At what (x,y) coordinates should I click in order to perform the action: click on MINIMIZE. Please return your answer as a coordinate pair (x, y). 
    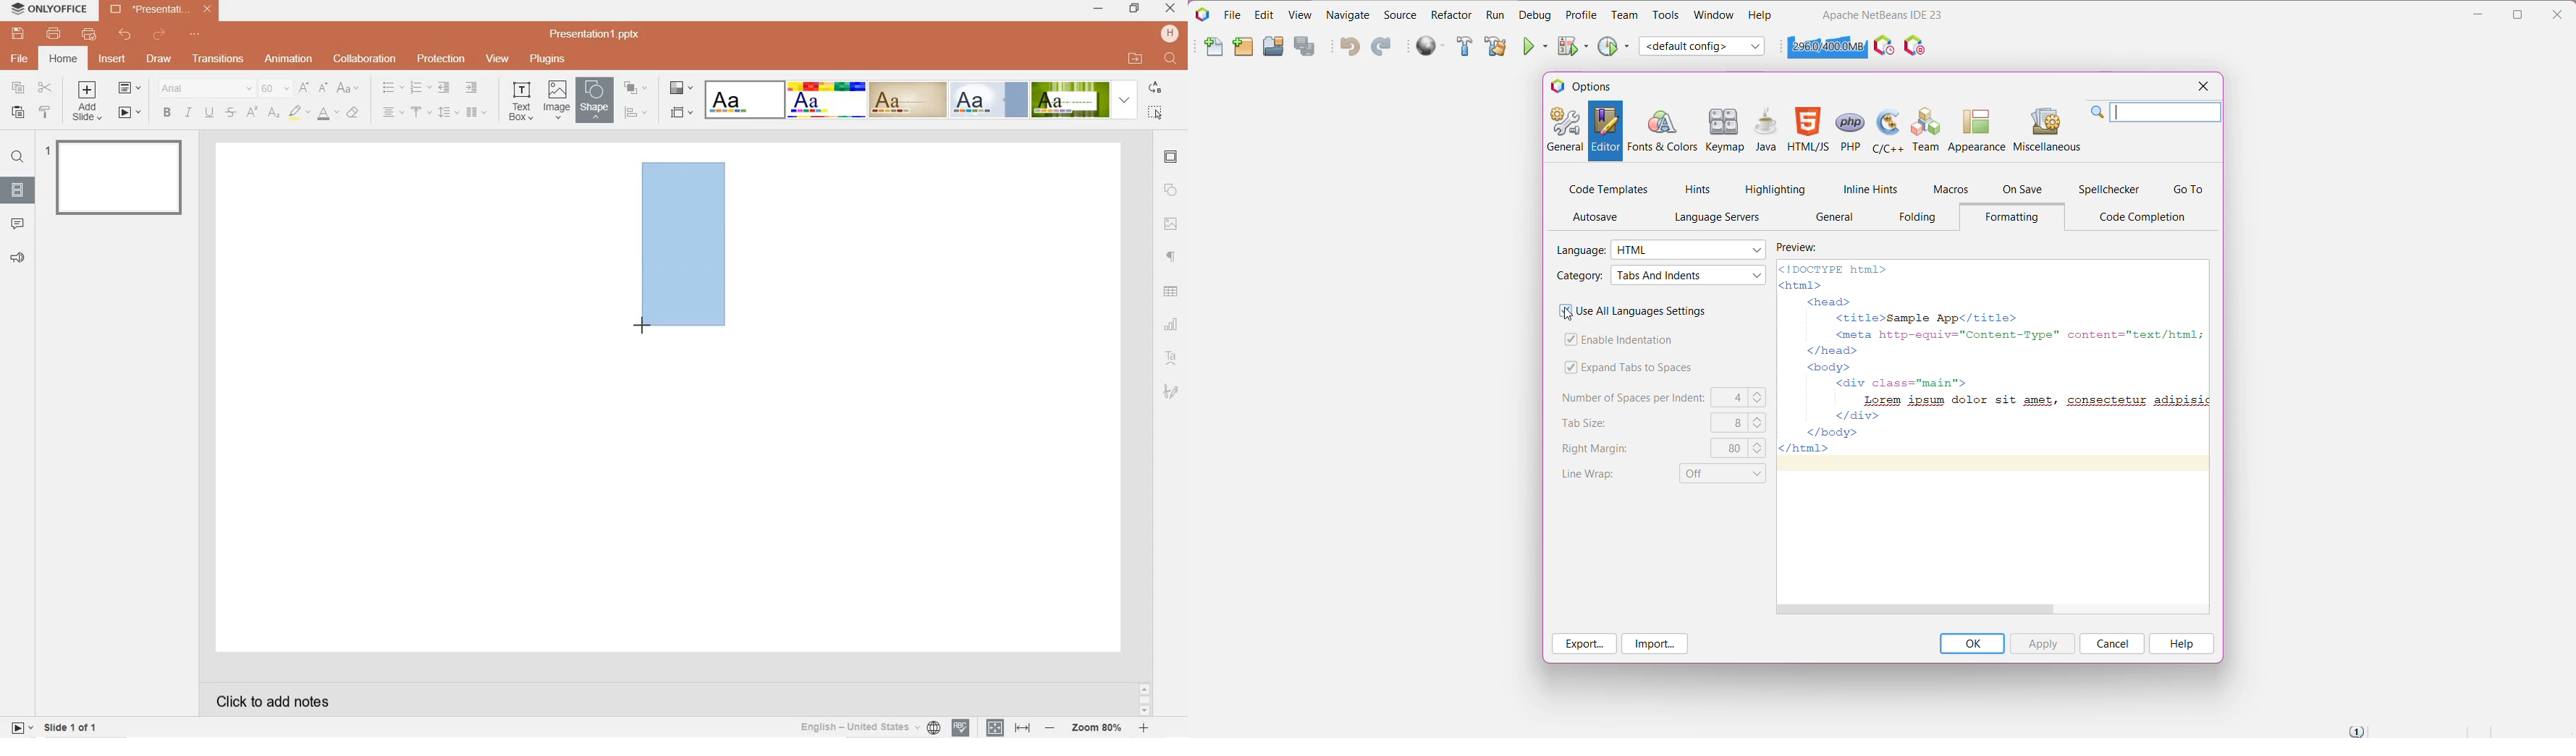
    Looking at the image, I should click on (1099, 10).